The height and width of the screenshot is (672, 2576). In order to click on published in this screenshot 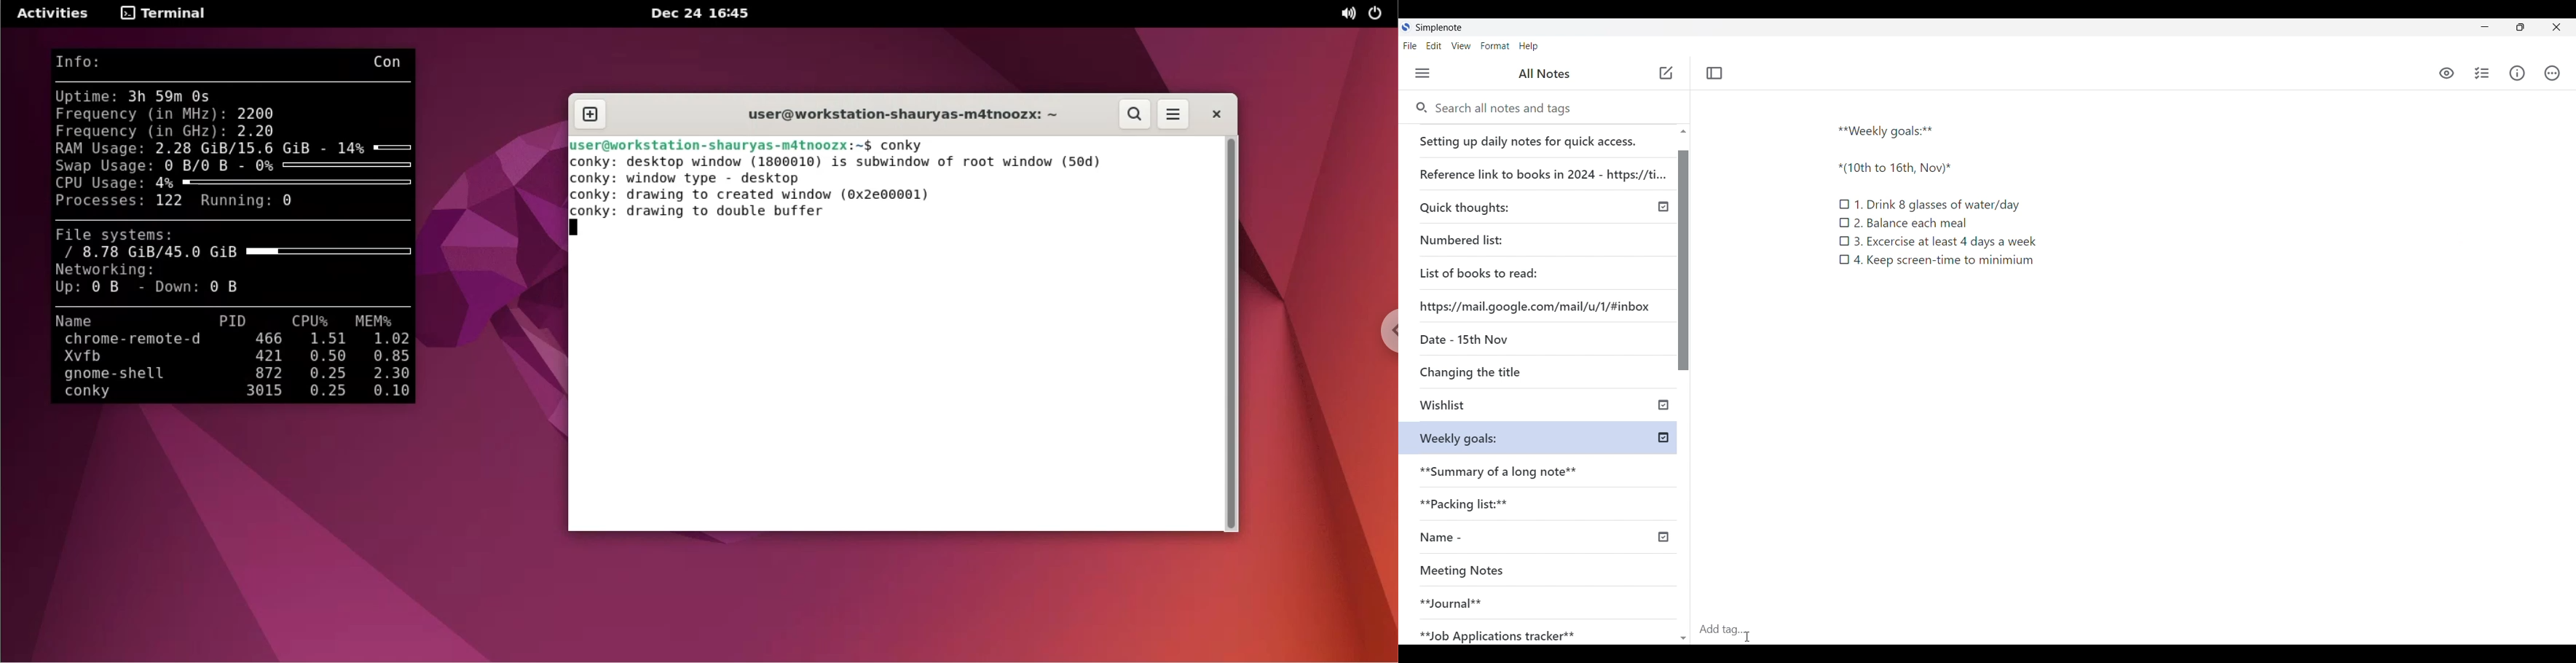, I will do `click(1662, 537)`.